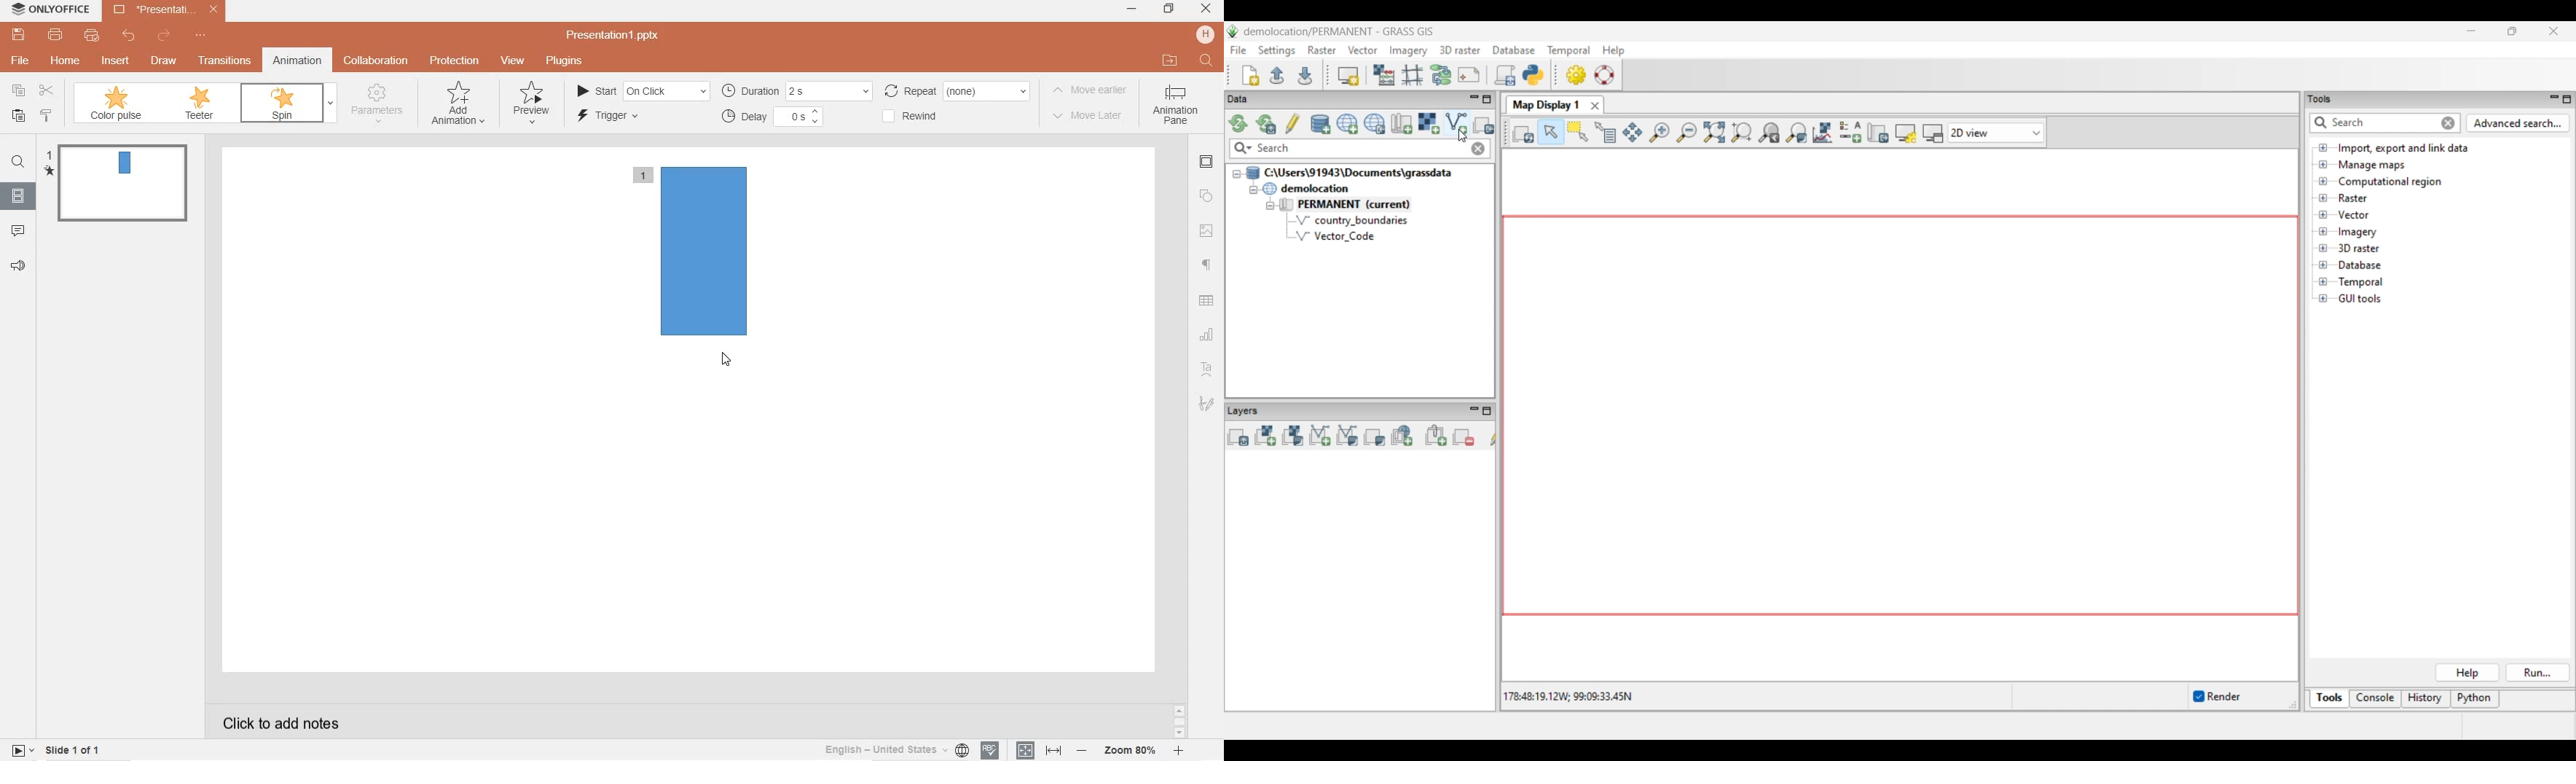  What do you see at coordinates (1088, 119) in the screenshot?
I see `move later` at bounding box center [1088, 119].